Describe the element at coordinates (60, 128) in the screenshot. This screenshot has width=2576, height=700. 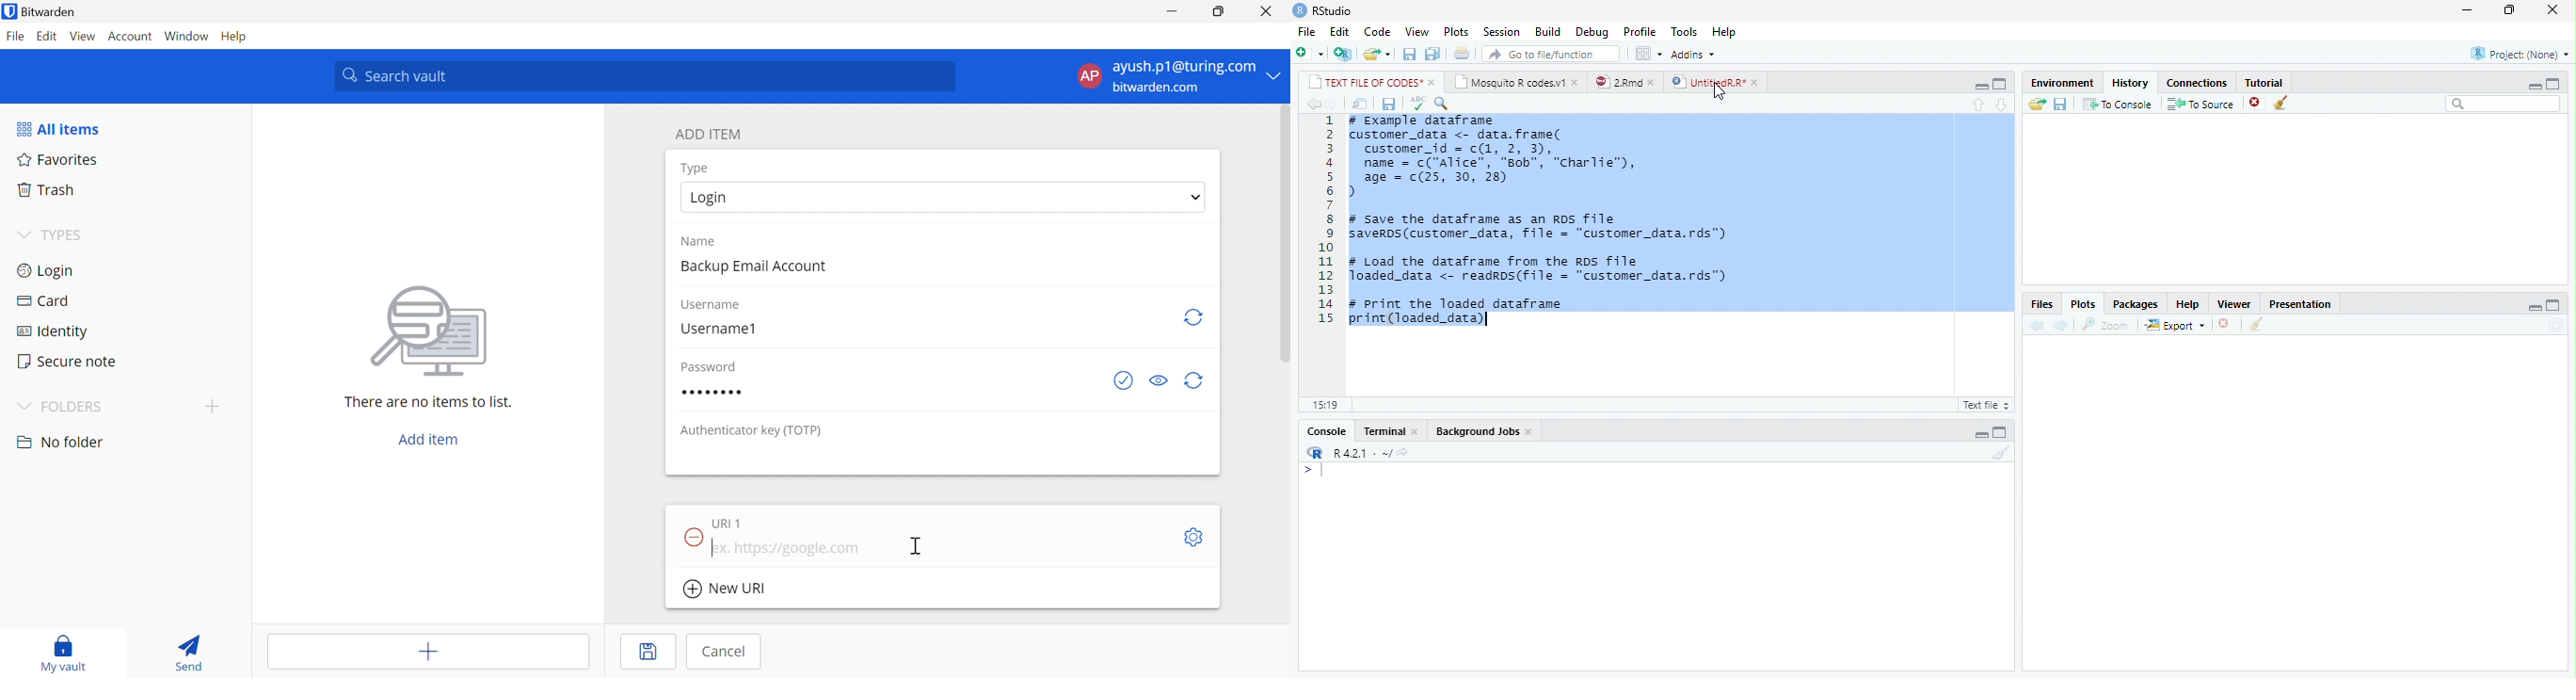
I see `All items` at that location.